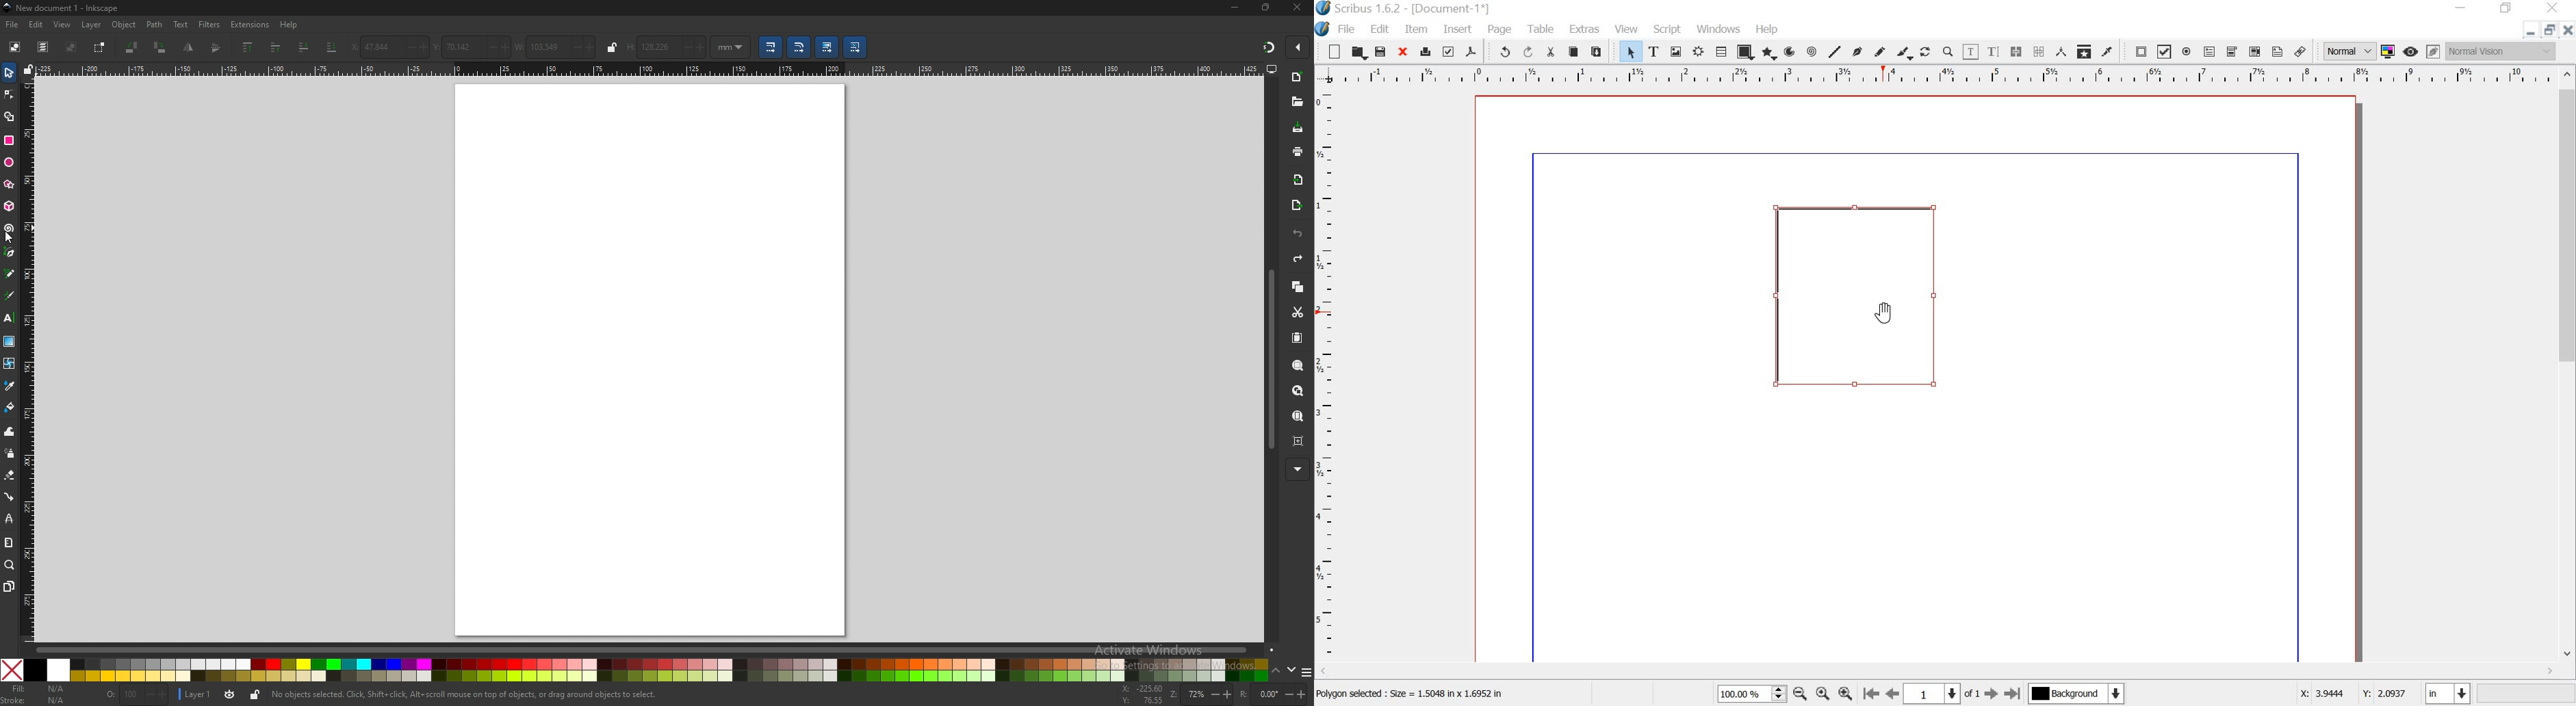  Describe the element at coordinates (1770, 53) in the screenshot. I see `polygon` at that location.